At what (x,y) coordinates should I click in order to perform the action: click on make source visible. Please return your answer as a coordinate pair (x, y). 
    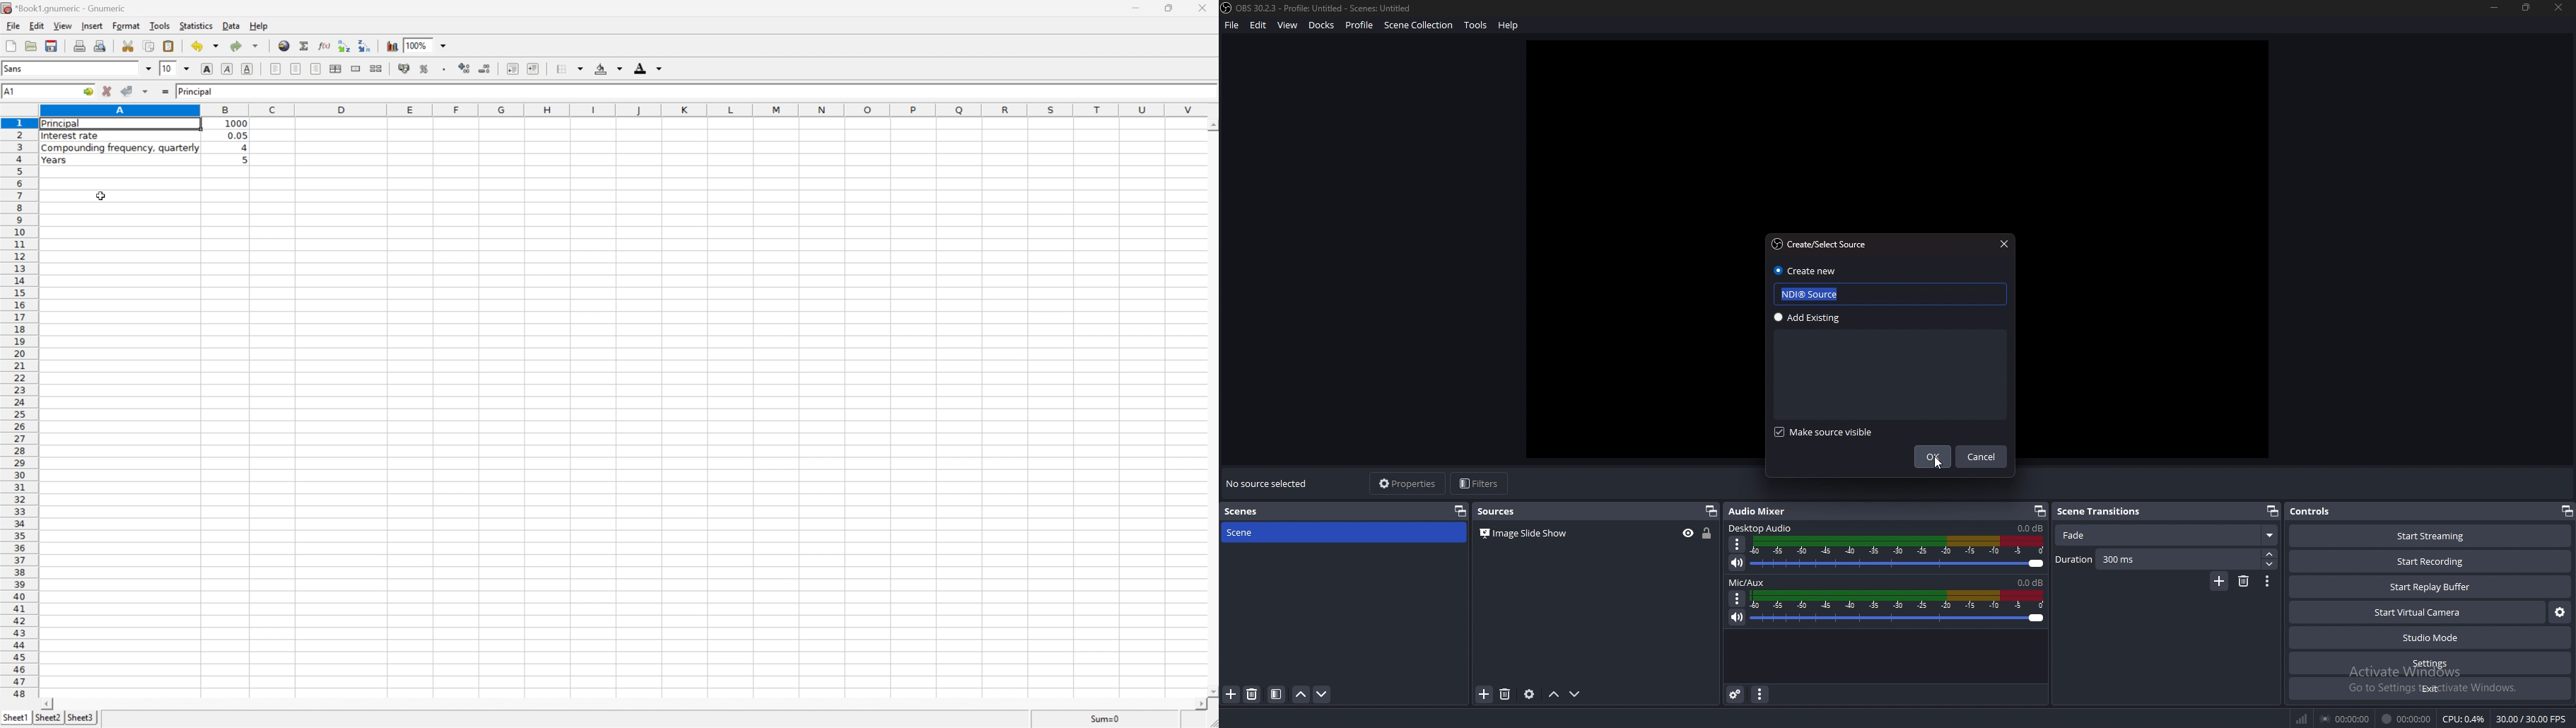
    Looking at the image, I should click on (1834, 432).